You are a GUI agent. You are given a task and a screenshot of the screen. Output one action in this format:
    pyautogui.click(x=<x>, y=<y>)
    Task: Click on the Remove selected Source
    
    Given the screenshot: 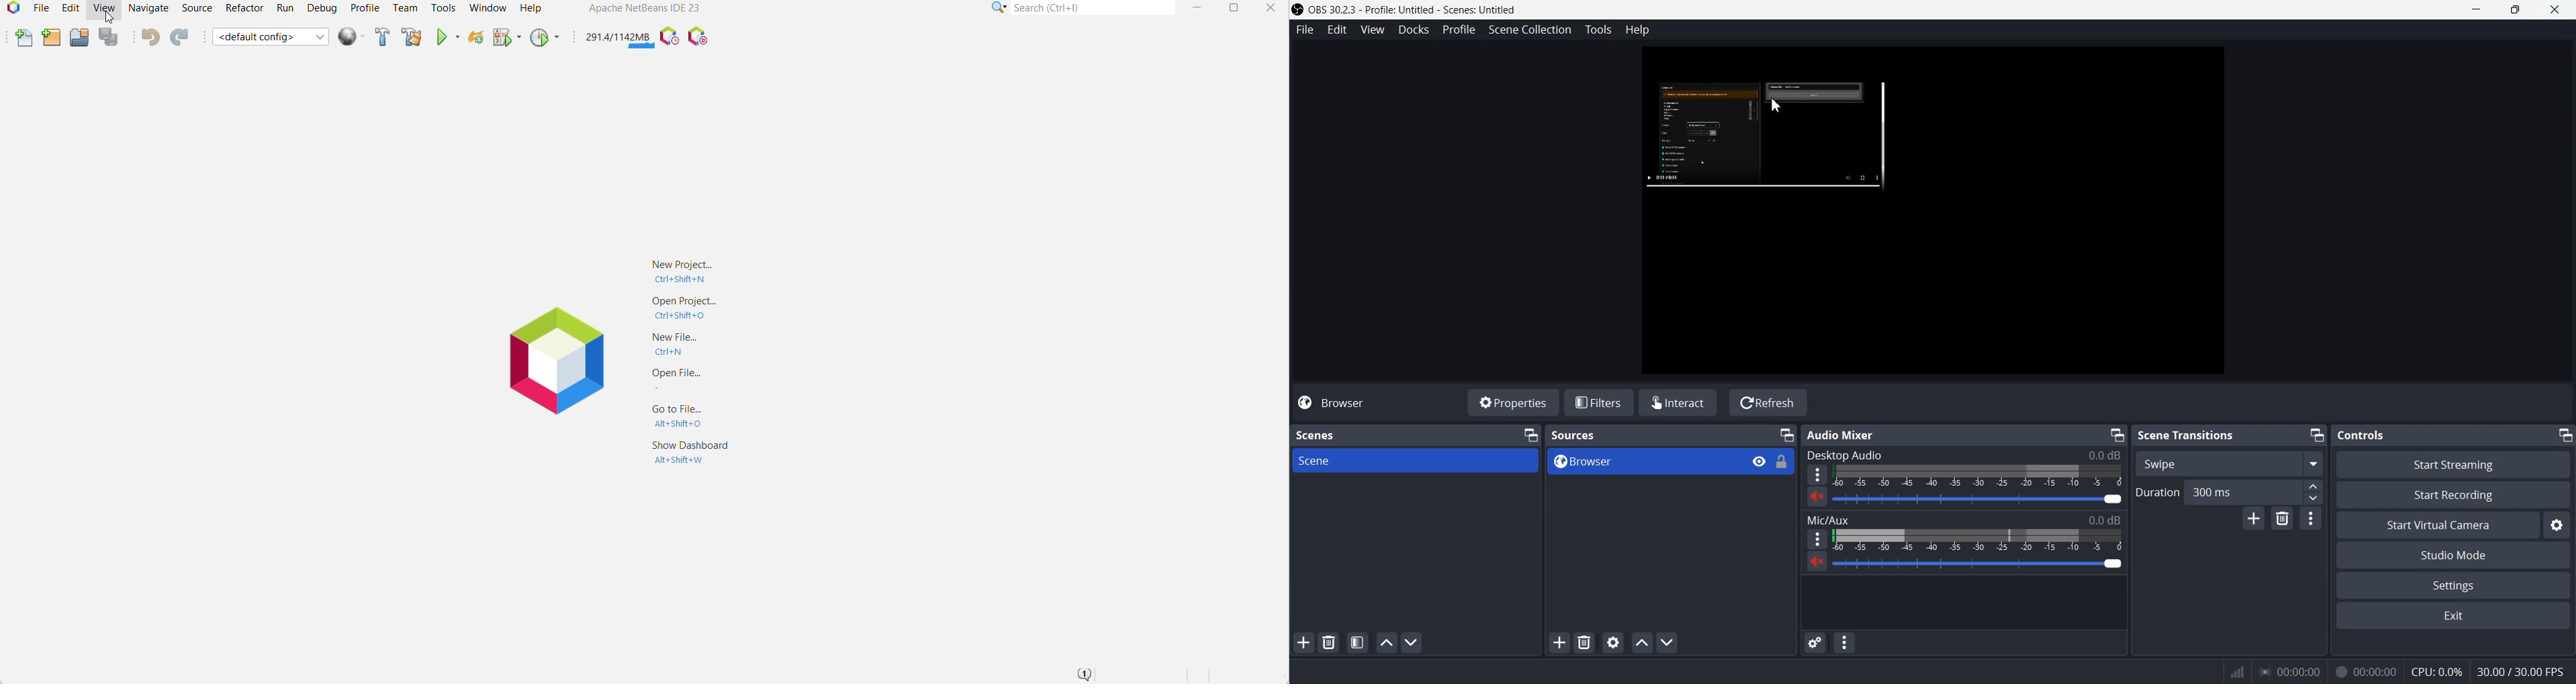 What is the action you would take?
    pyautogui.click(x=1584, y=642)
    